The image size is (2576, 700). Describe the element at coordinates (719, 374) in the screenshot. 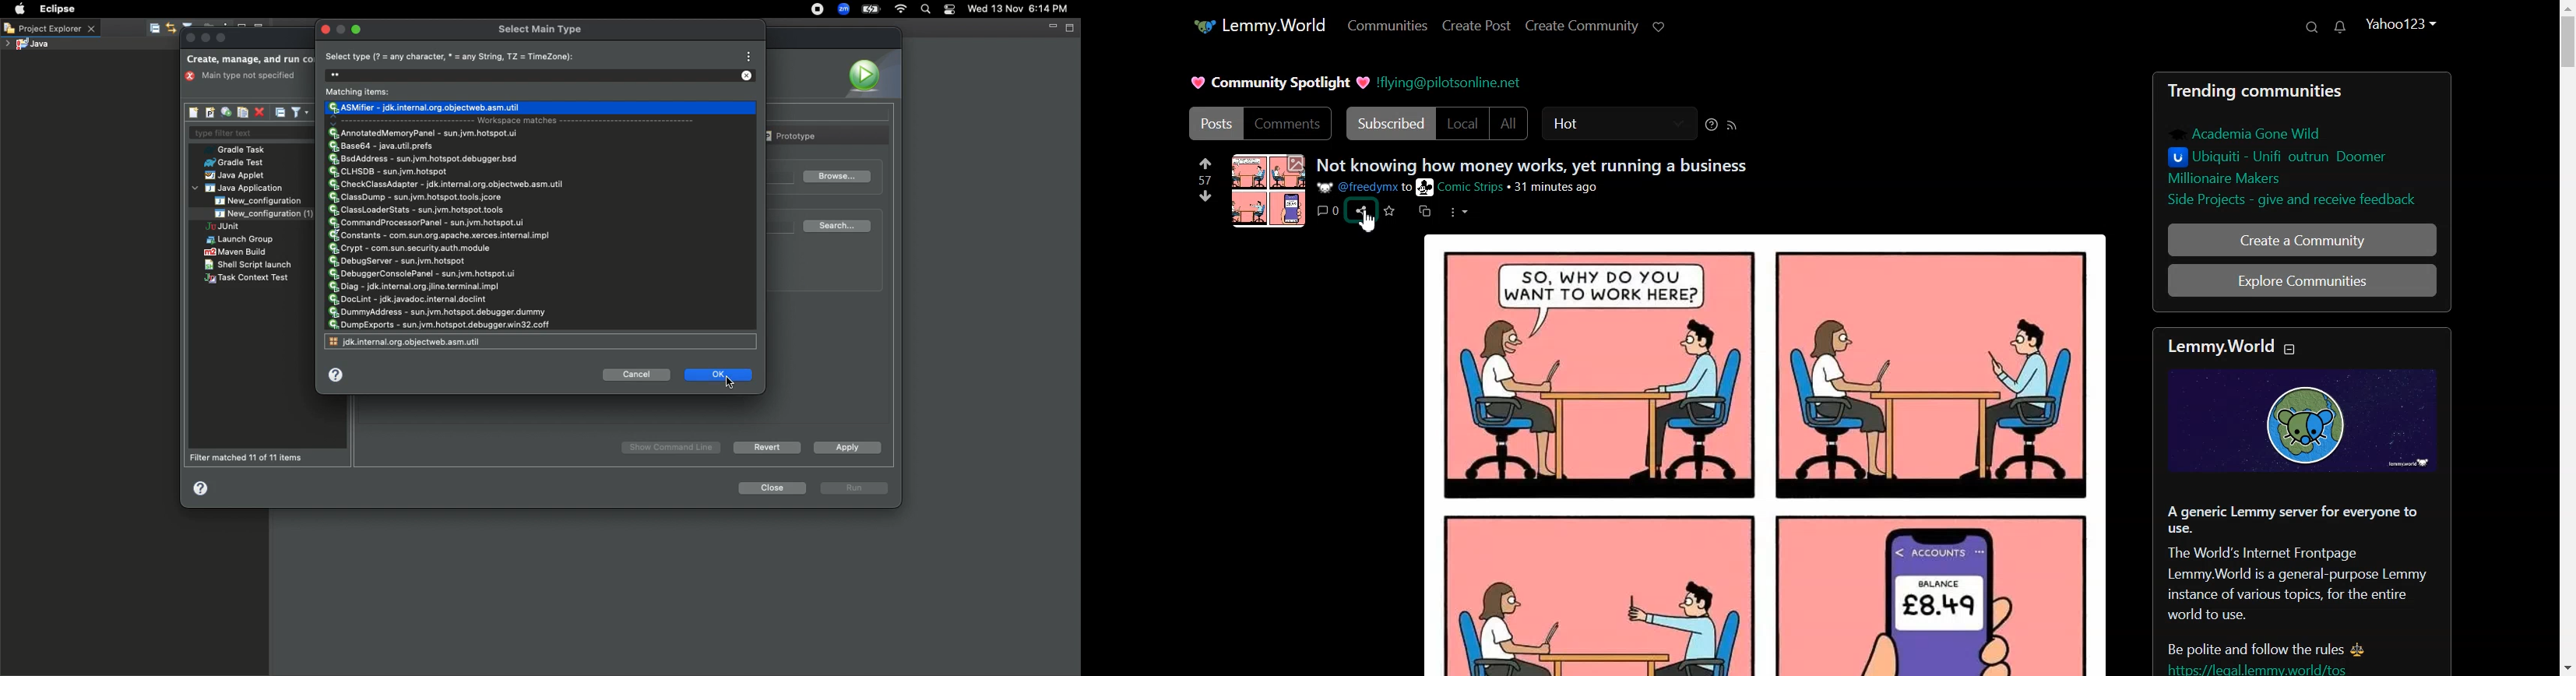

I see `Ok` at that location.